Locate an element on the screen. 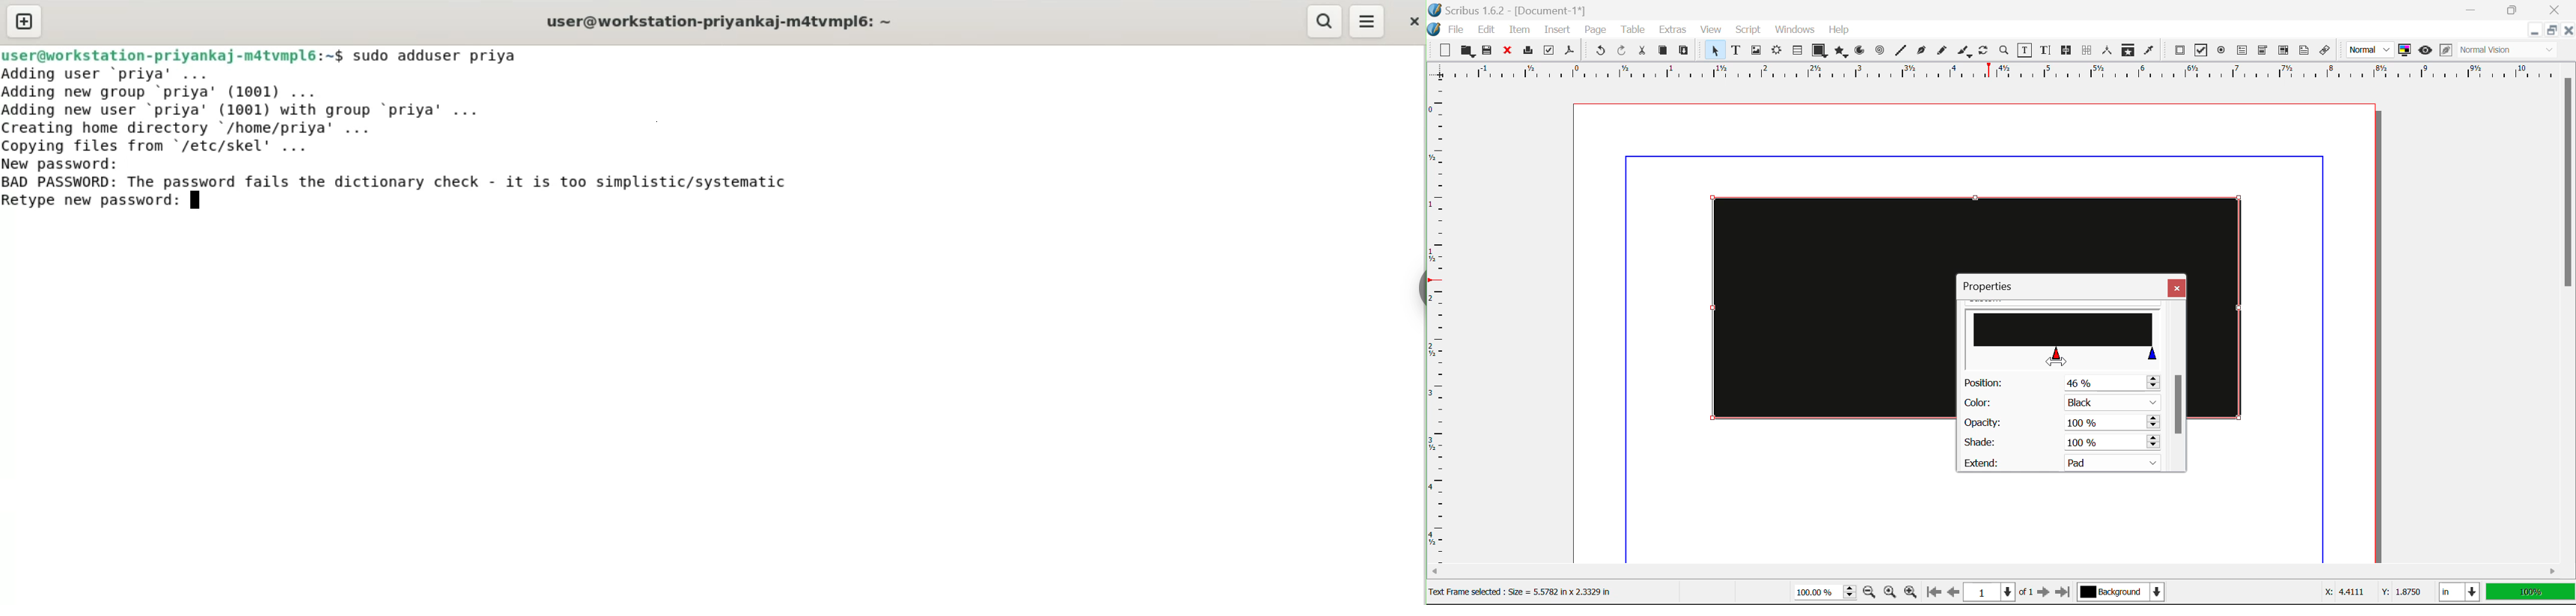 The image size is (2576, 616). Restore Down is located at coordinates (2533, 31).